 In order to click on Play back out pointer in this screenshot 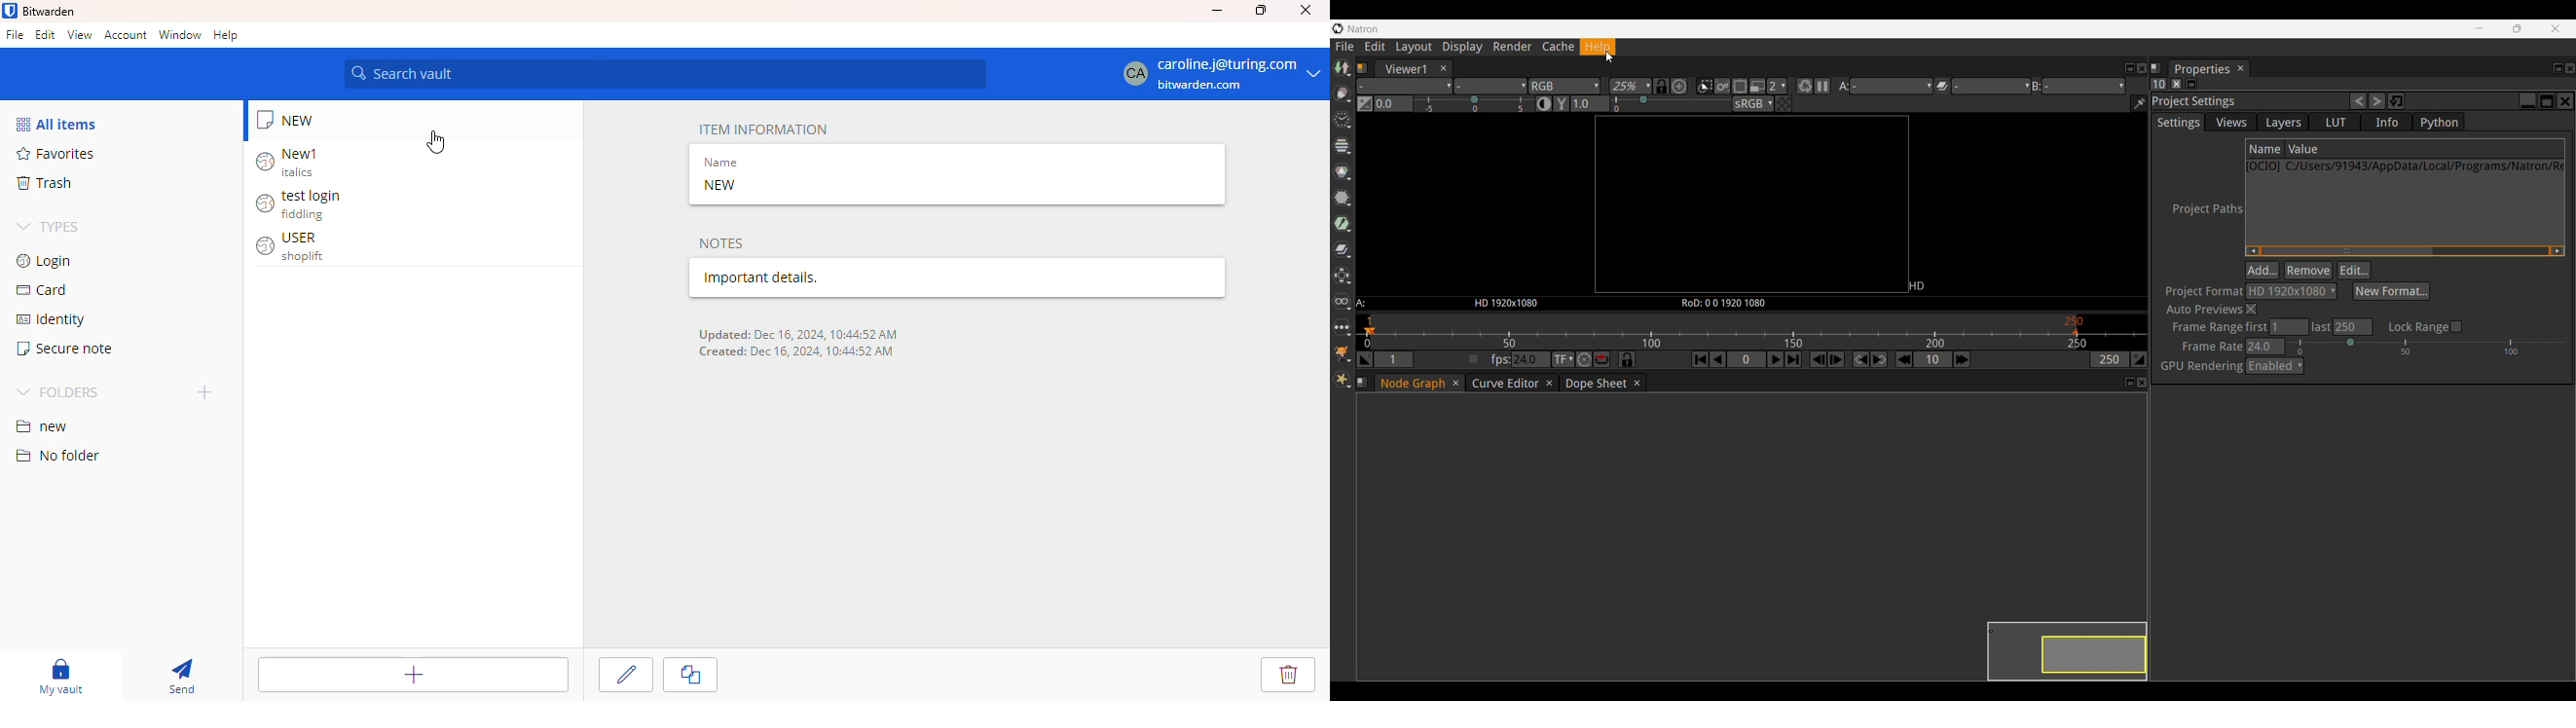, I will do `click(2074, 331)`.